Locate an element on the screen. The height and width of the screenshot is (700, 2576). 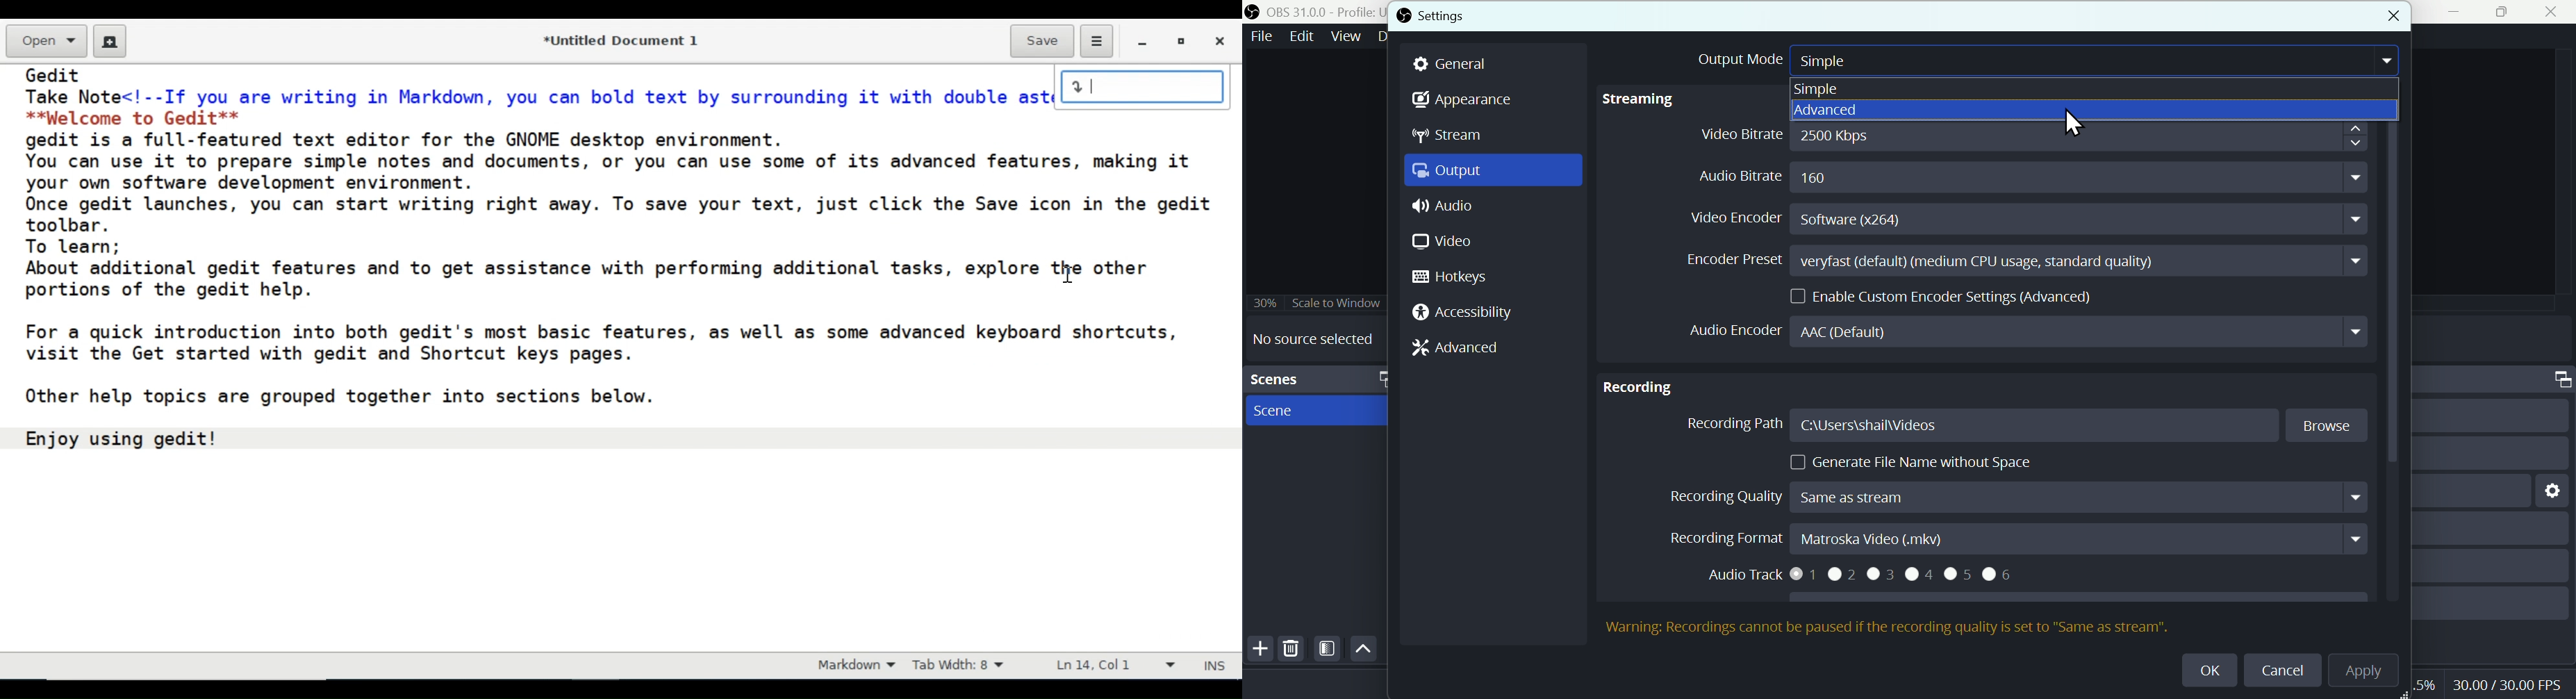
Apply is located at coordinates (2371, 672).